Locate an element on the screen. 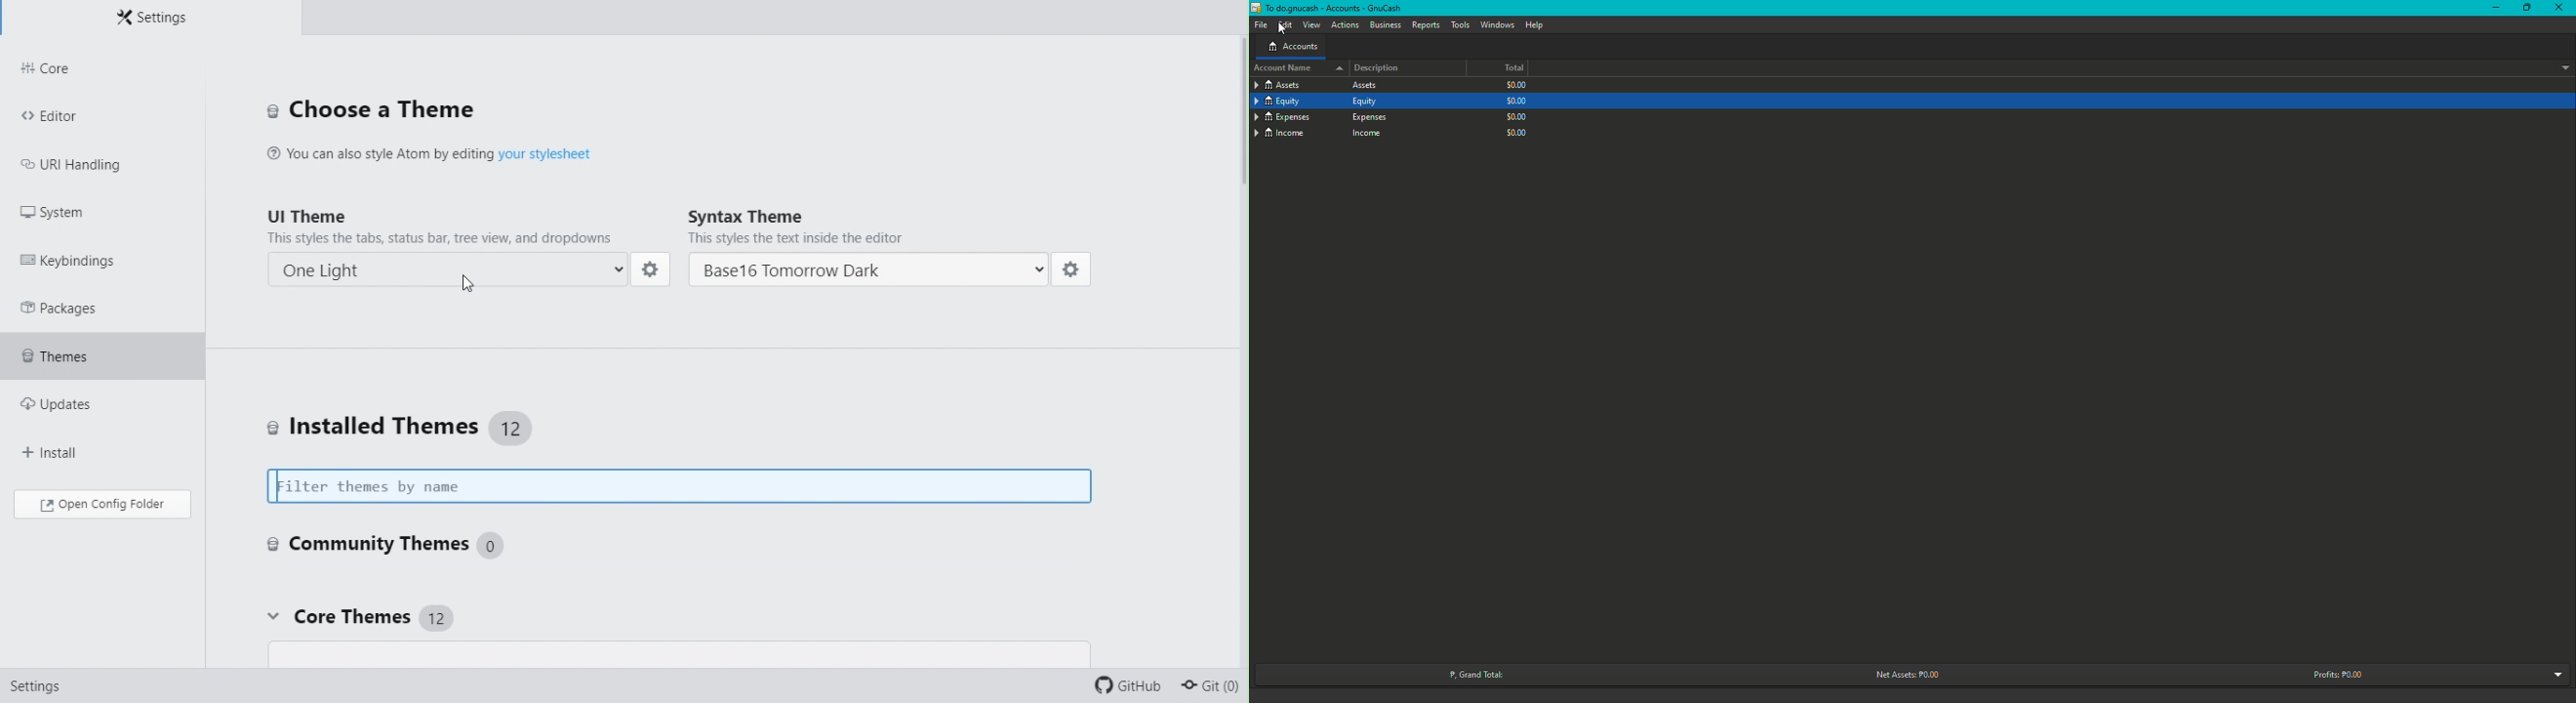 This screenshot has height=728, width=2576. Profits is located at coordinates (2342, 674).